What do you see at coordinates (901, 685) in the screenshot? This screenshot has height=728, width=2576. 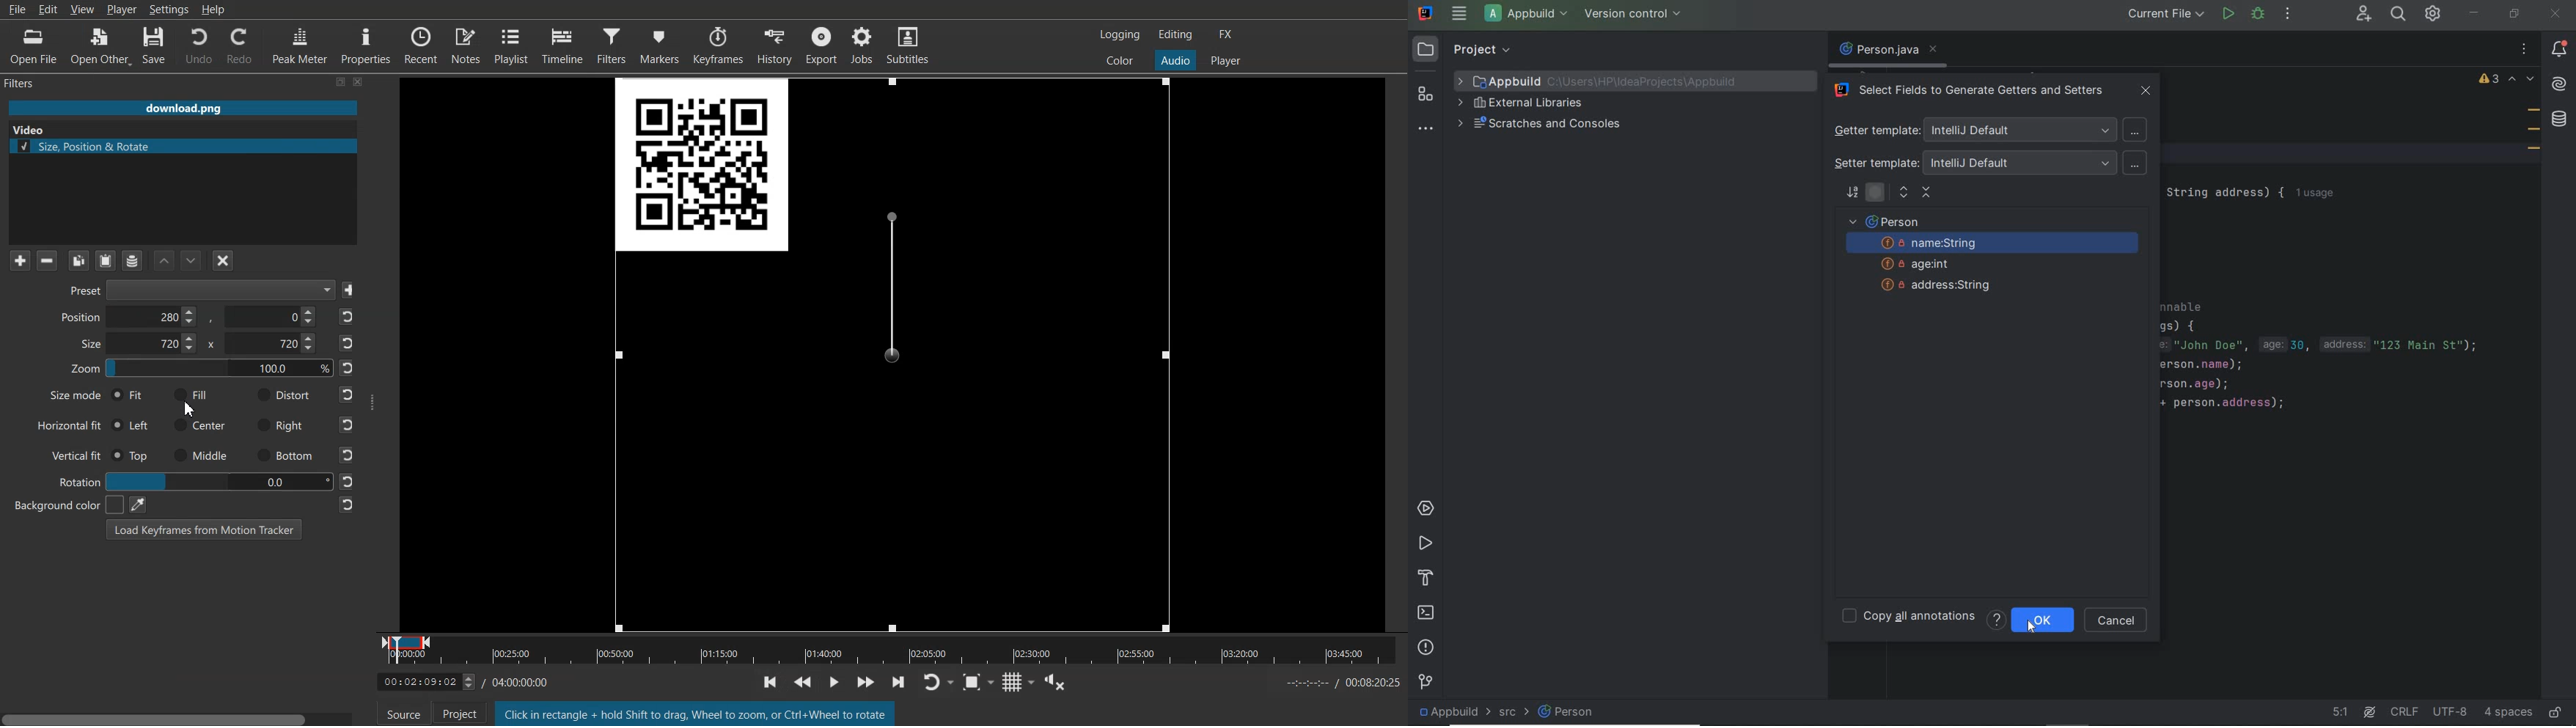 I see `skip to the next point` at bounding box center [901, 685].